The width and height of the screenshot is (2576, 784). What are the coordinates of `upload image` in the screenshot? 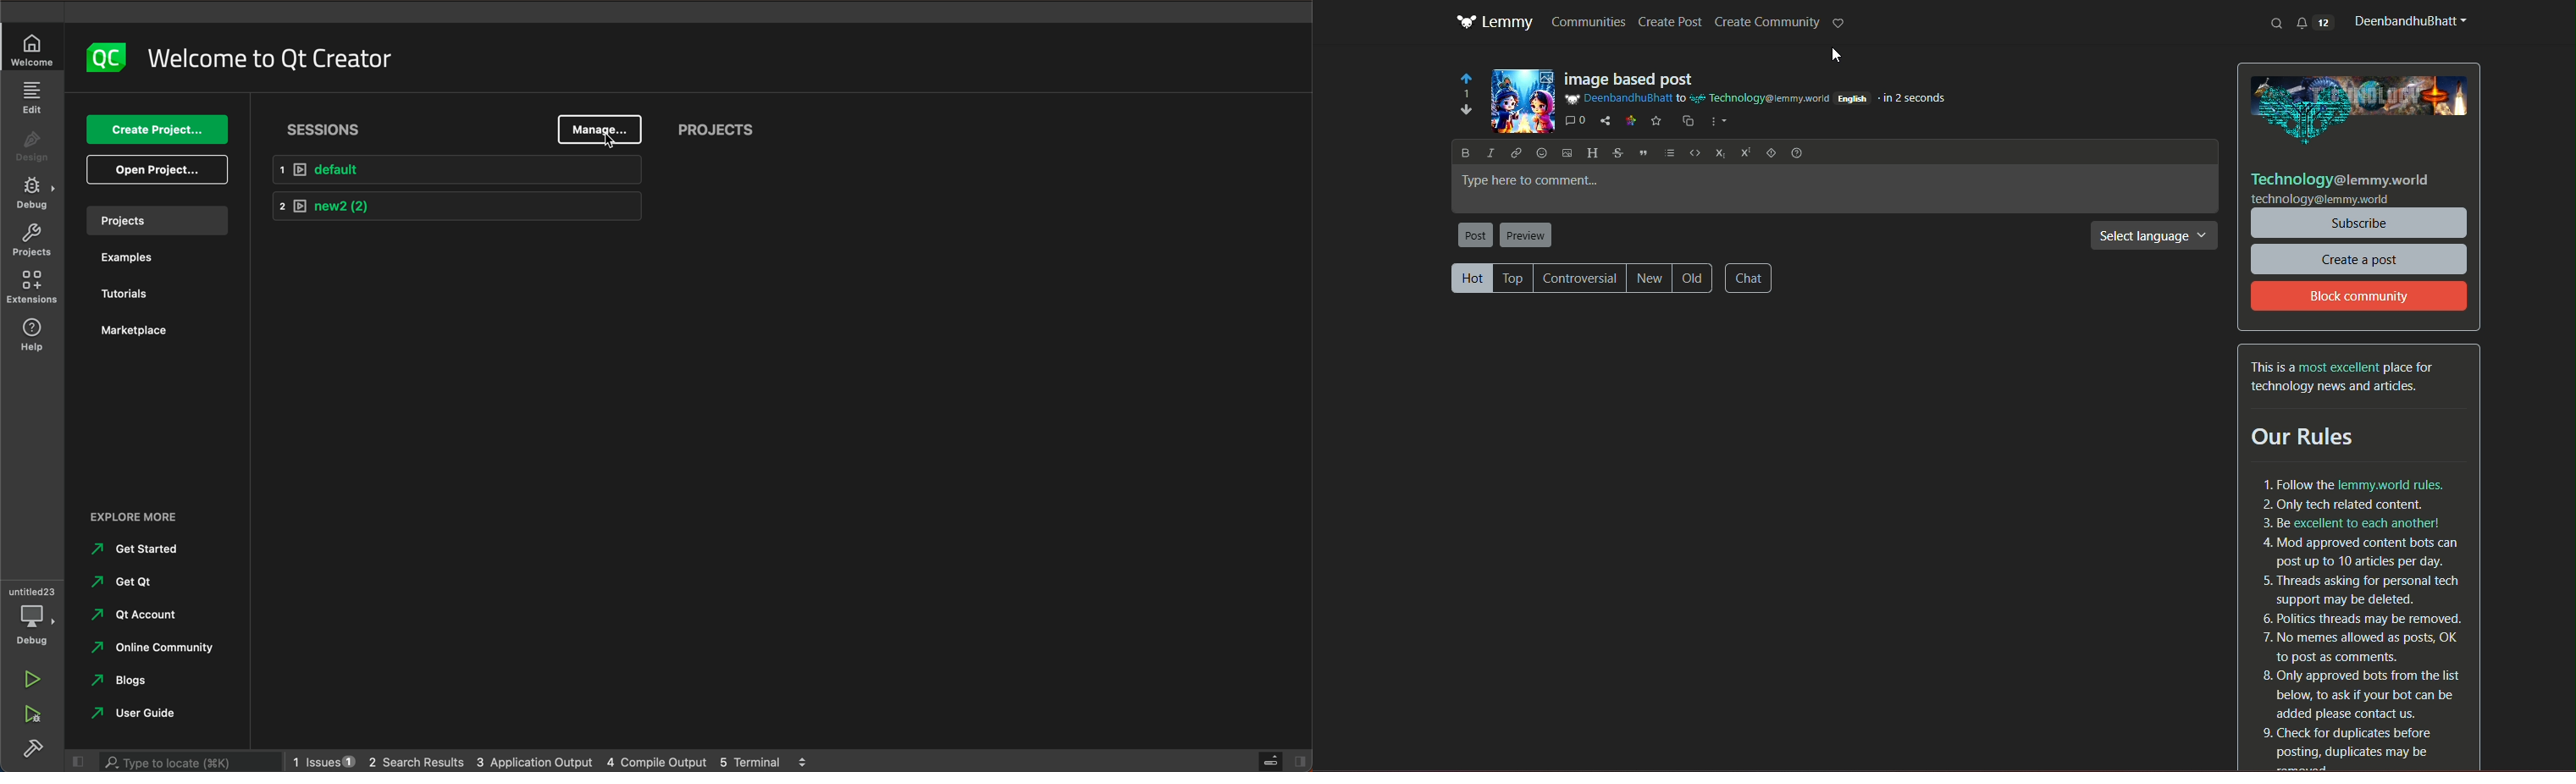 It's located at (1564, 152).